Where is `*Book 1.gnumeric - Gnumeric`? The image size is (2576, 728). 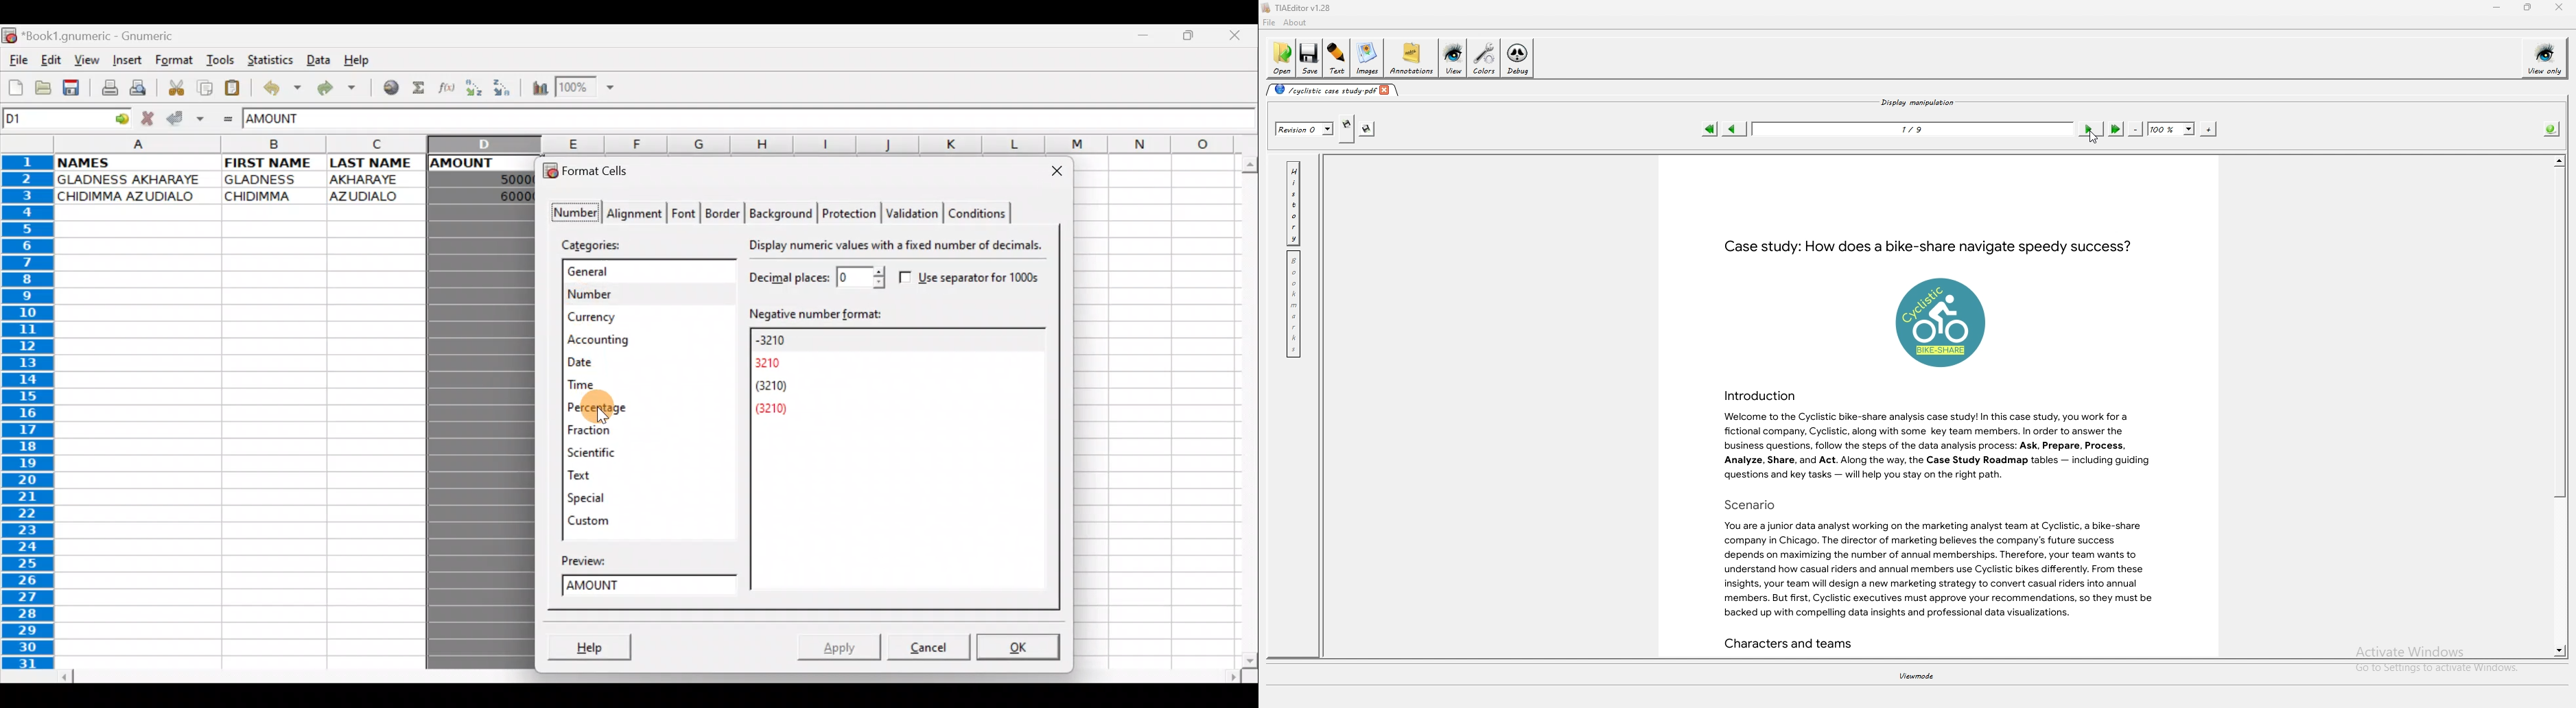
*Book 1.gnumeric - Gnumeric is located at coordinates (107, 37).